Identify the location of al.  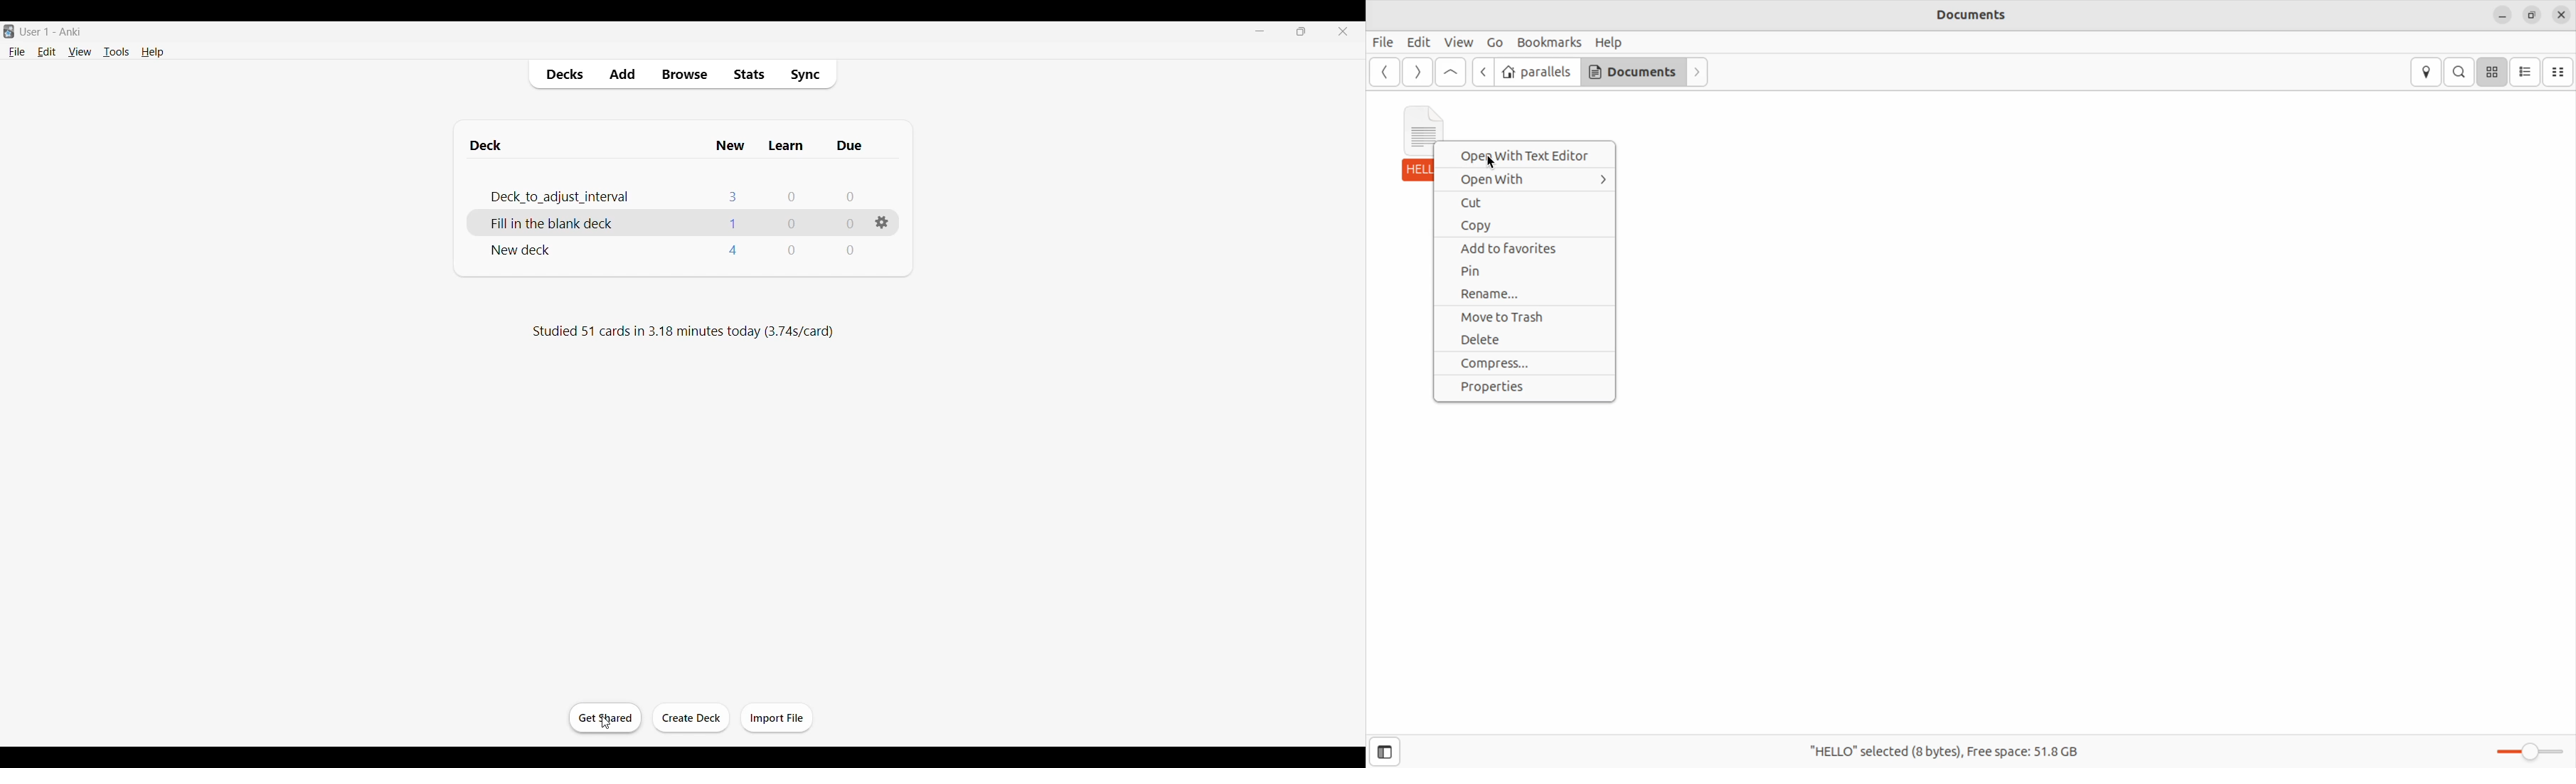
(731, 223).